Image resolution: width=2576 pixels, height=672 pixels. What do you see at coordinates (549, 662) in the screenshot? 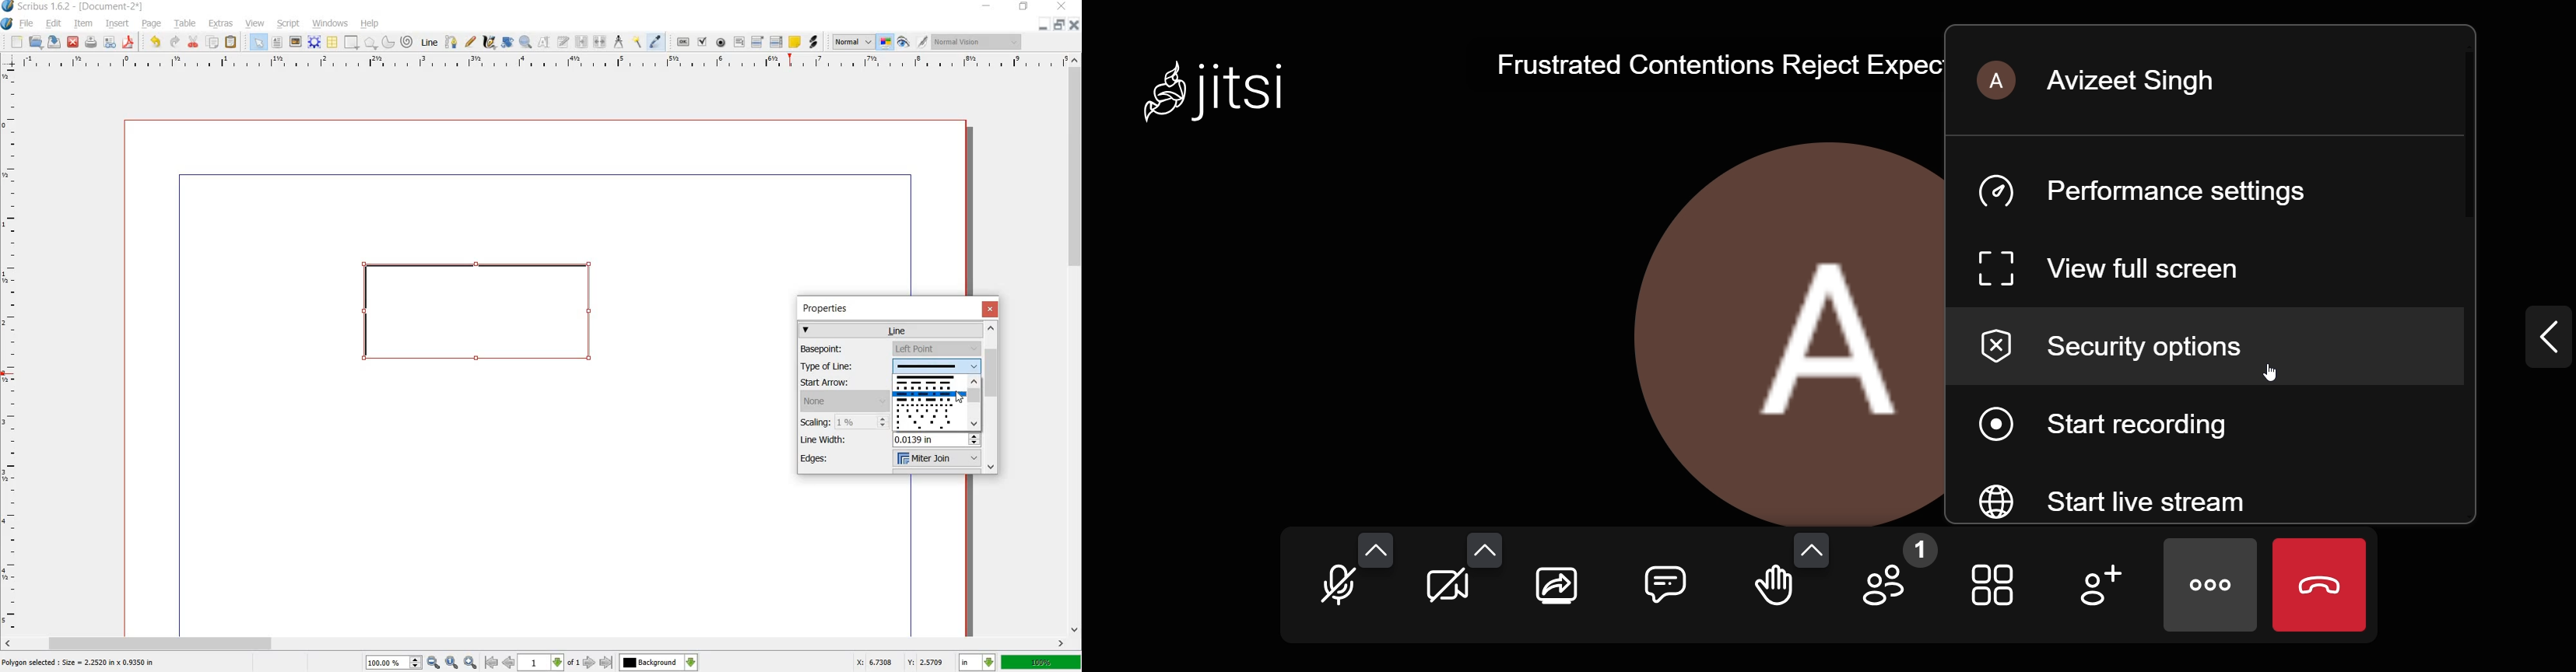
I see `select current page` at bounding box center [549, 662].